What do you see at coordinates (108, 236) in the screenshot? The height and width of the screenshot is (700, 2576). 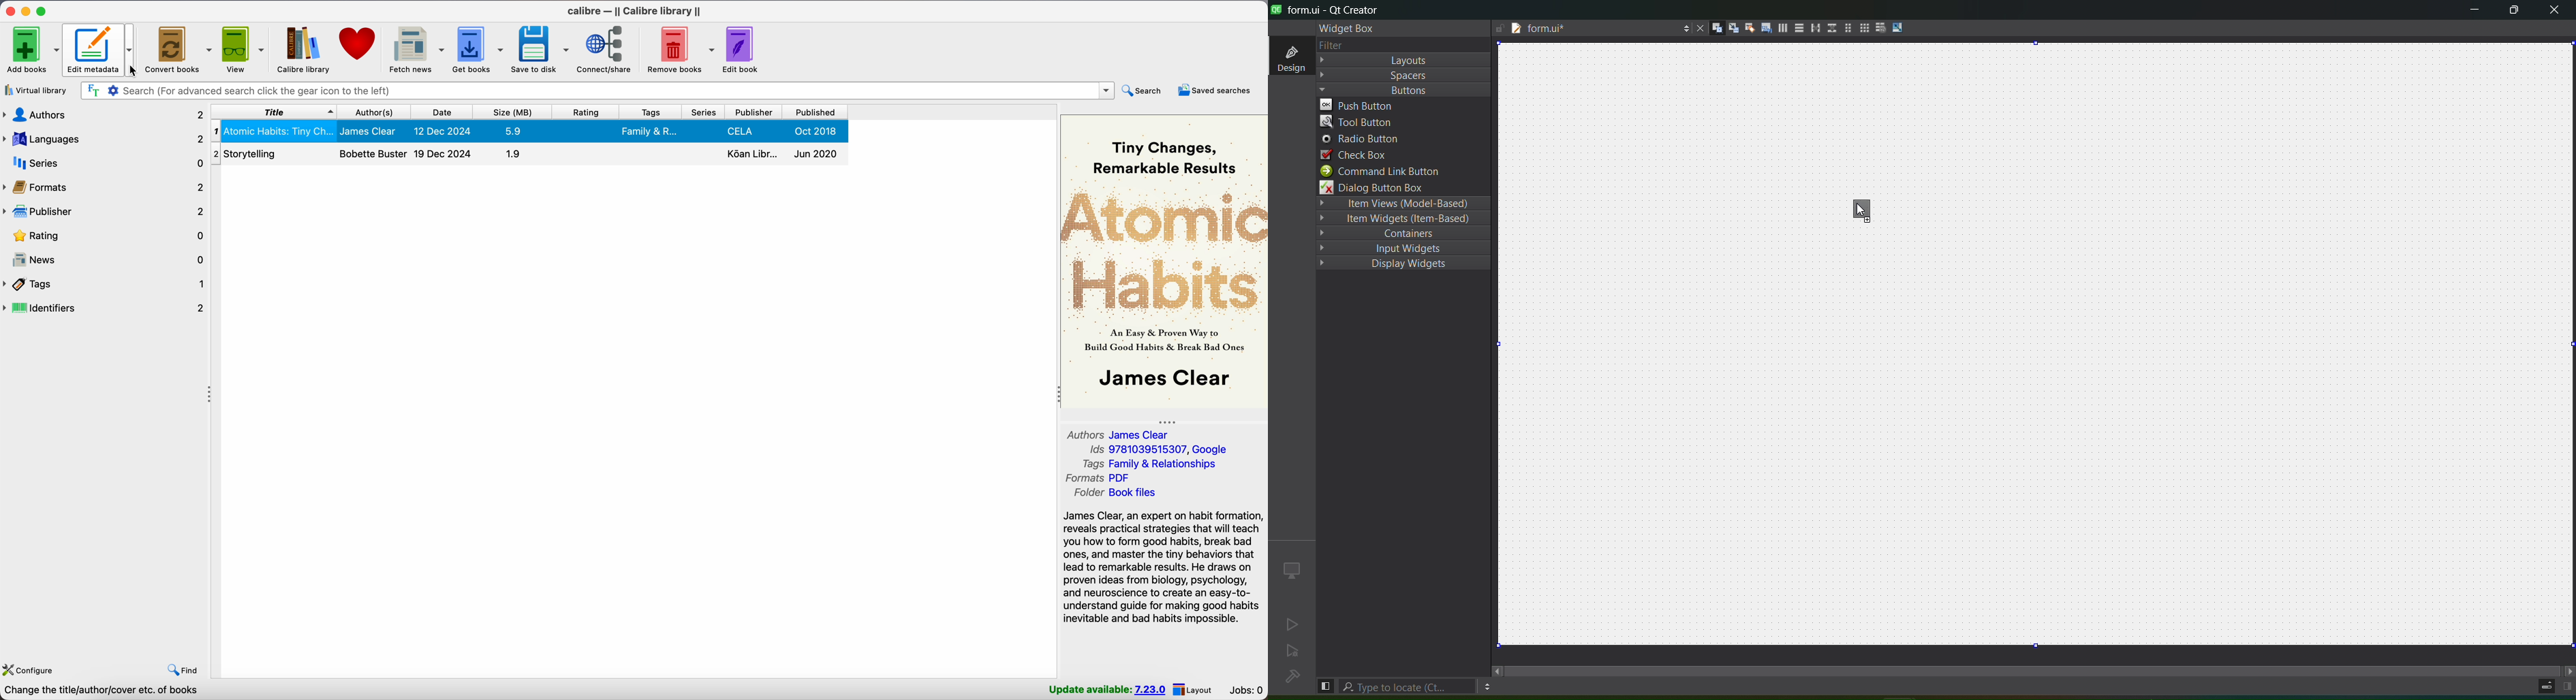 I see `rating` at bounding box center [108, 236].